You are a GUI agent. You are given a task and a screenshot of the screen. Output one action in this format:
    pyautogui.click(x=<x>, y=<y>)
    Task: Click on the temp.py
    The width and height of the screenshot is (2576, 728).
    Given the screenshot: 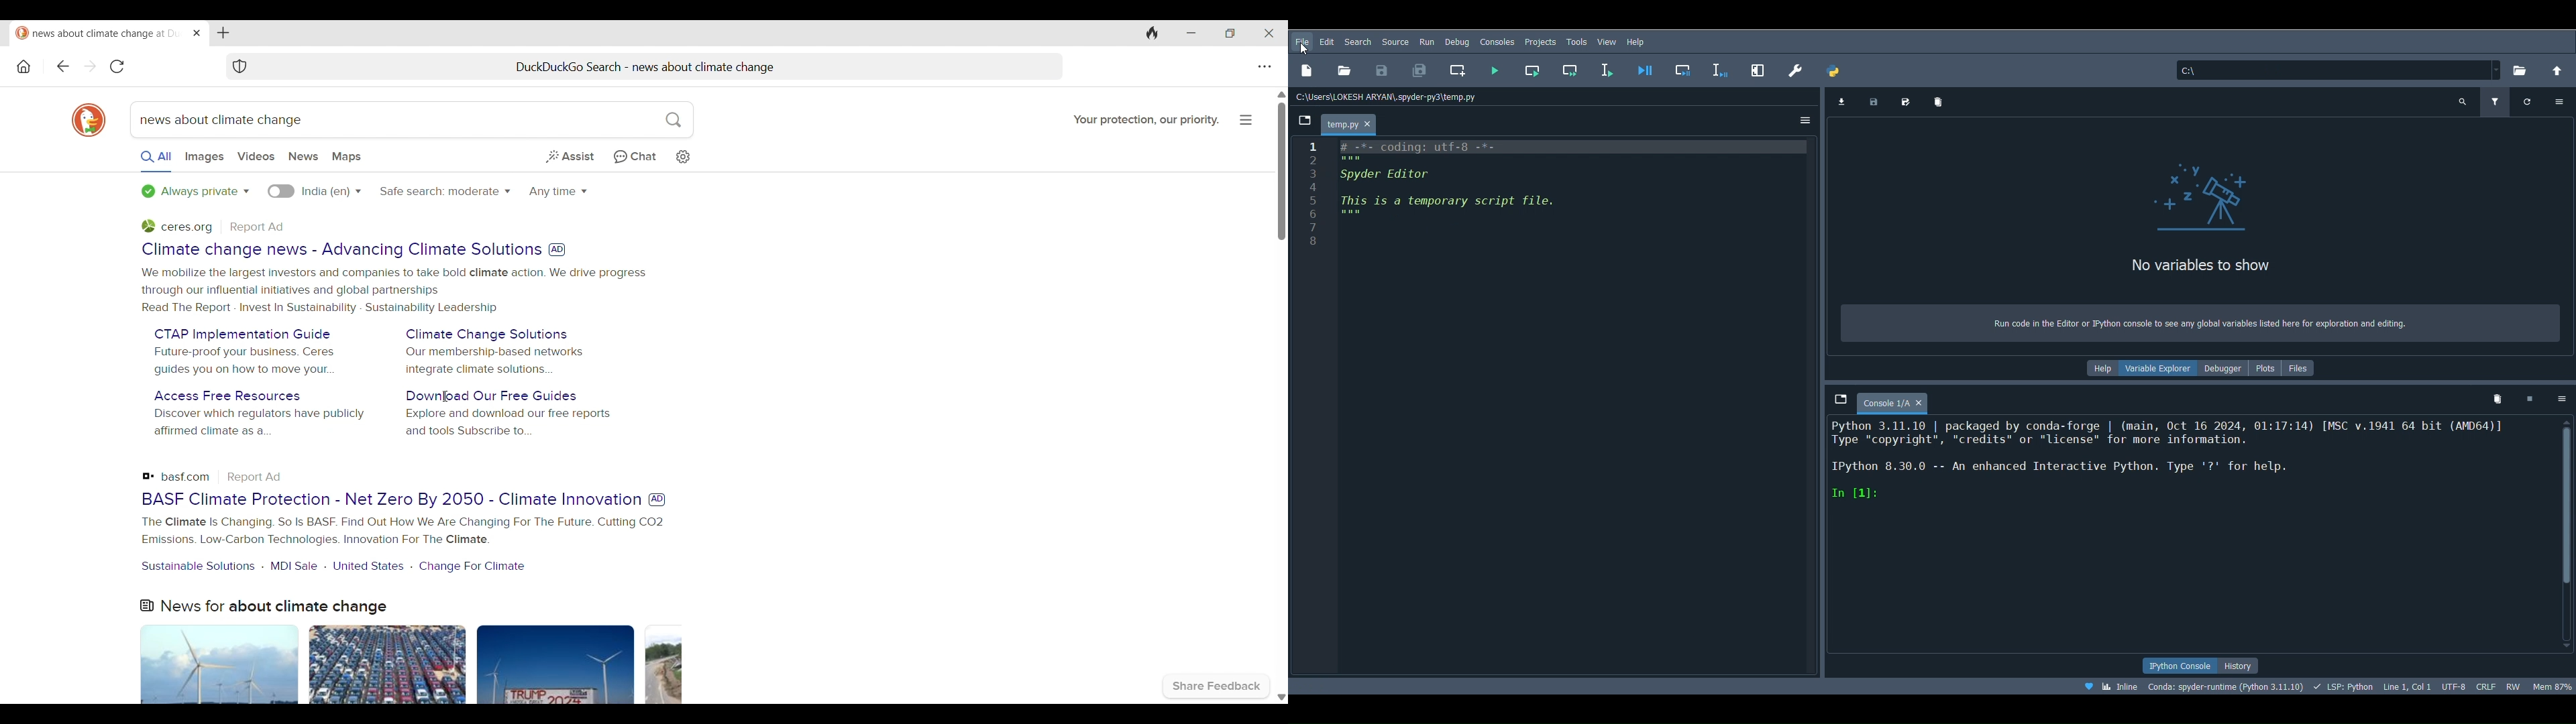 What is the action you would take?
    pyautogui.click(x=1358, y=121)
    